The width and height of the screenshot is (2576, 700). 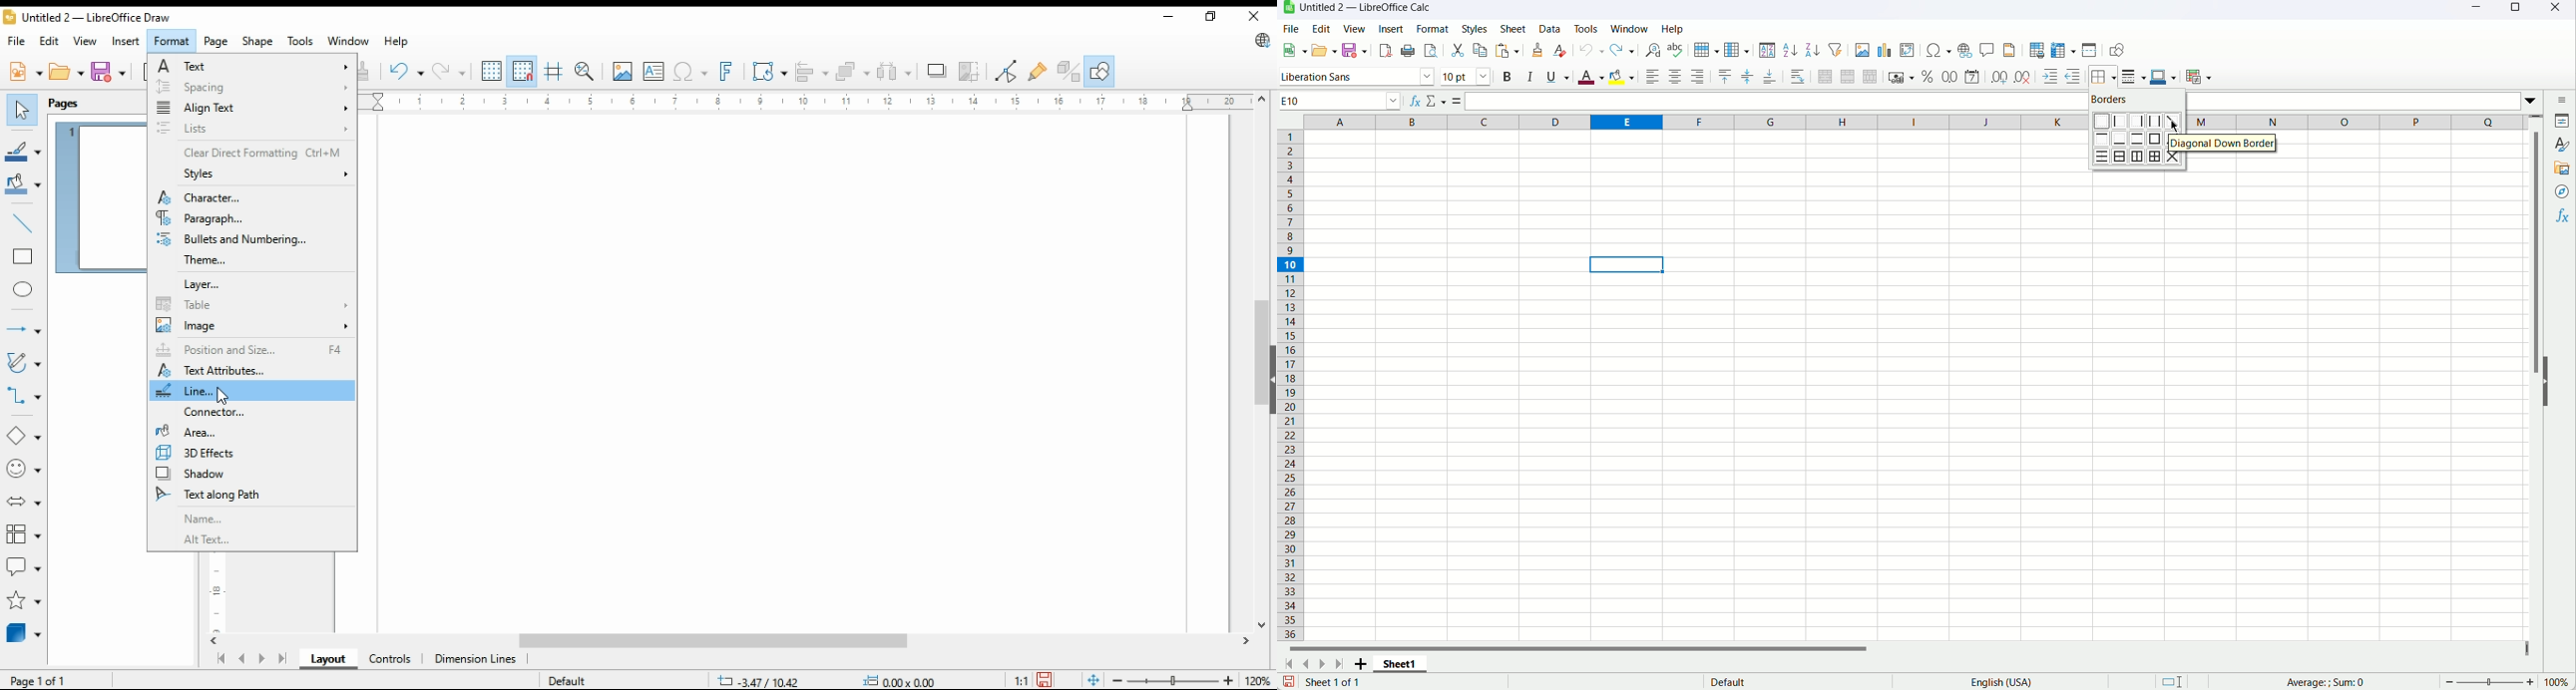 What do you see at coordinates (2309, 407) in the screenshot?
I see `workspace` at bounding box center [2309, 407].